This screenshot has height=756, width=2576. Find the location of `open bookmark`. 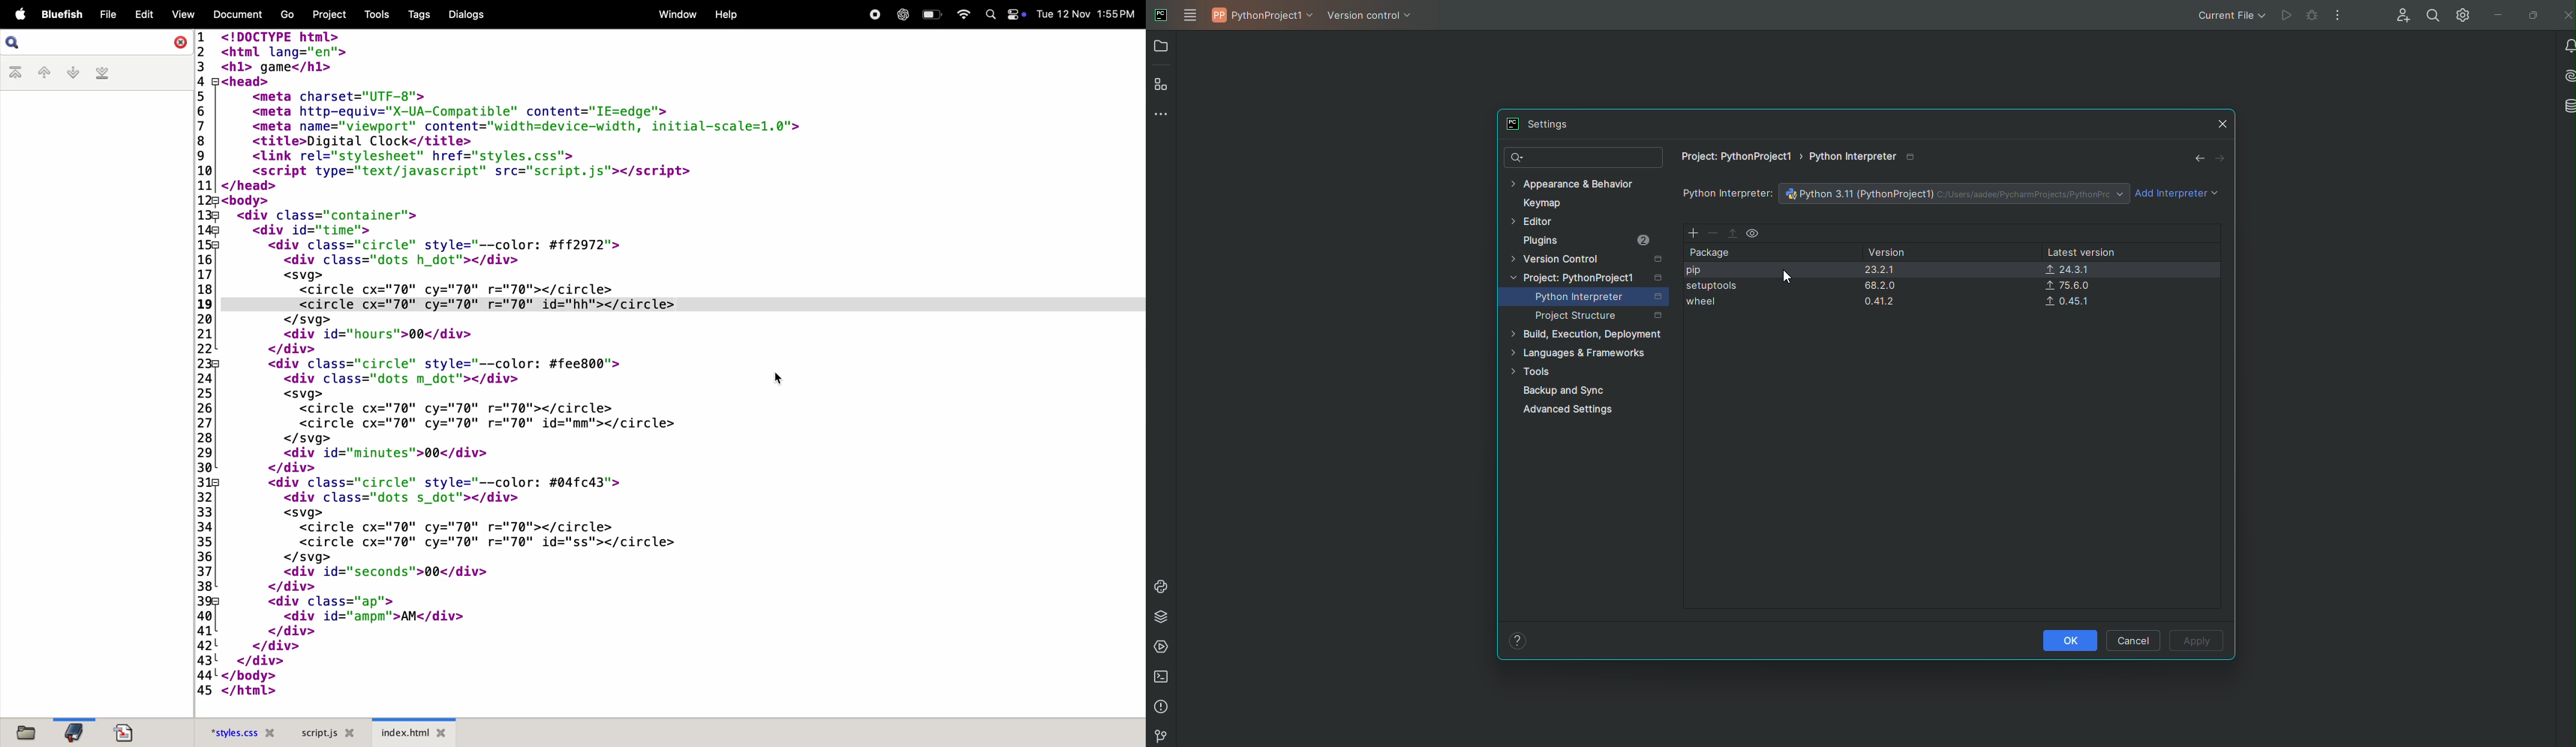

open bookmark is located at coordinates (73, 733).